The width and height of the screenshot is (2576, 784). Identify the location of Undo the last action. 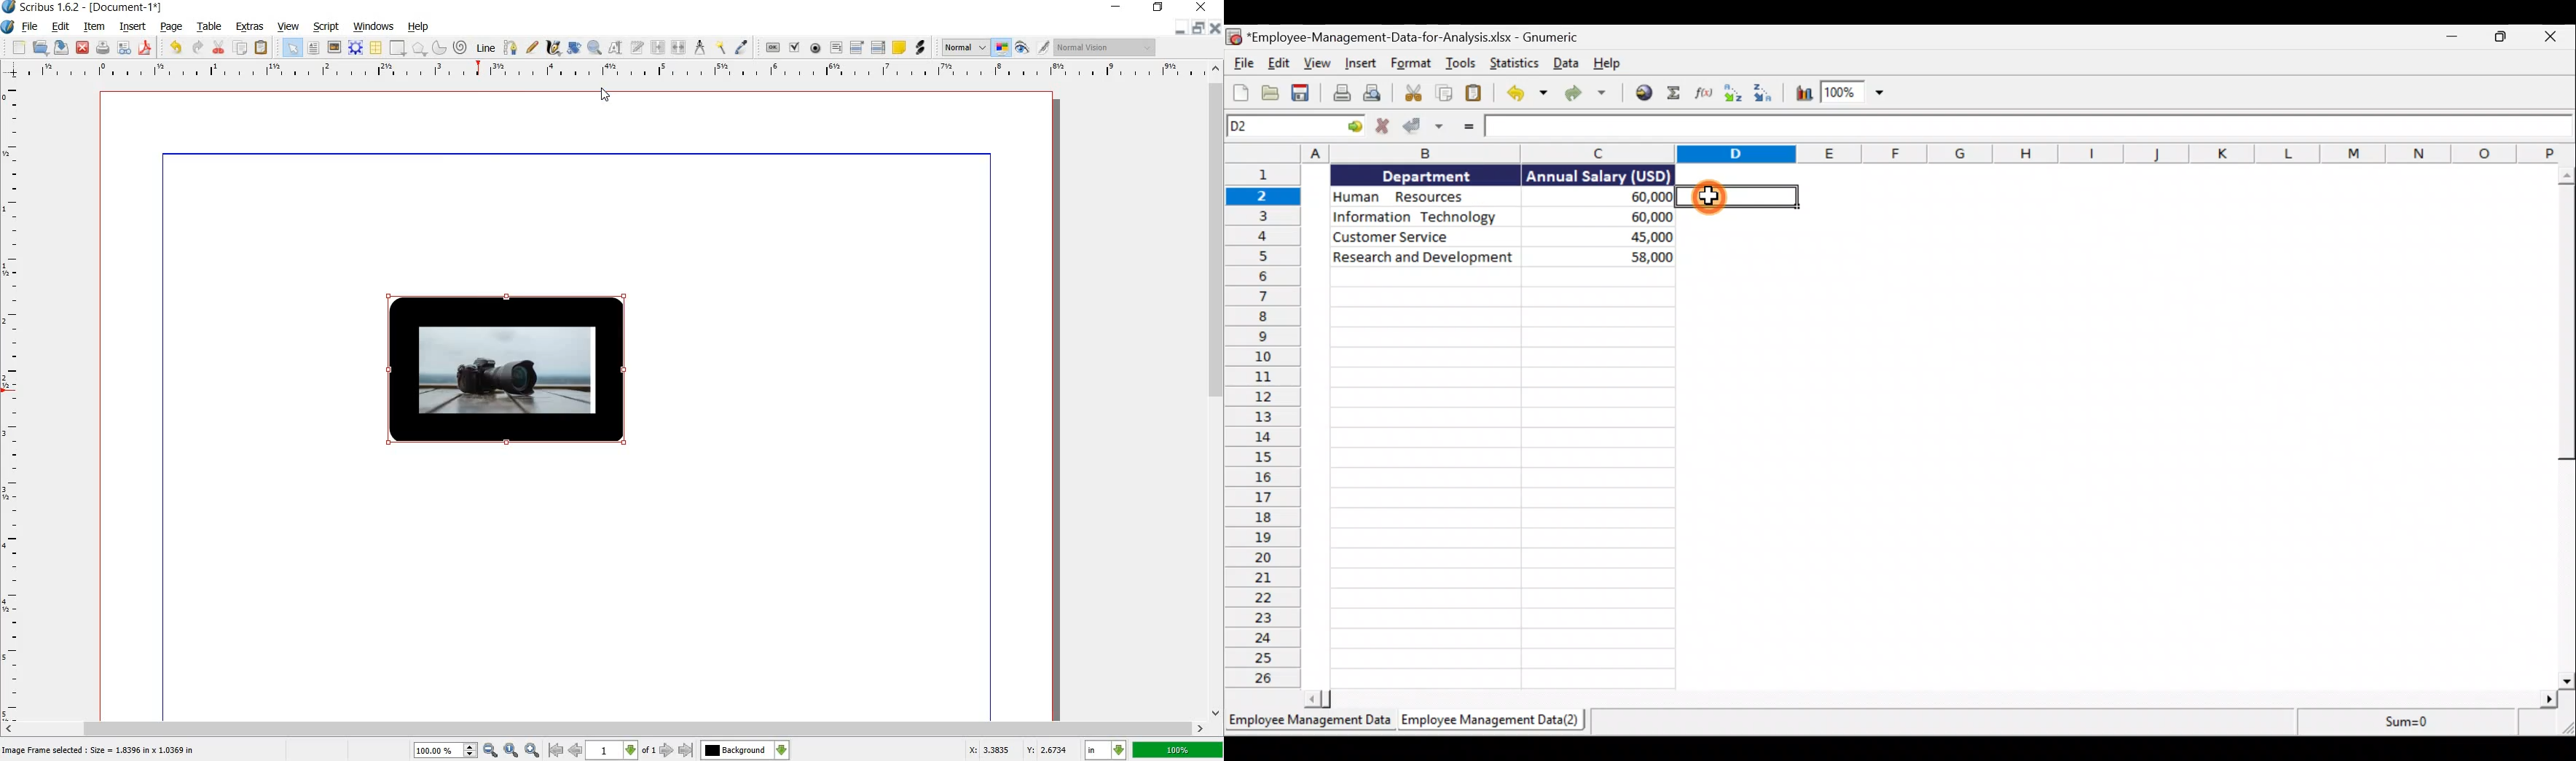
(1528, 94).